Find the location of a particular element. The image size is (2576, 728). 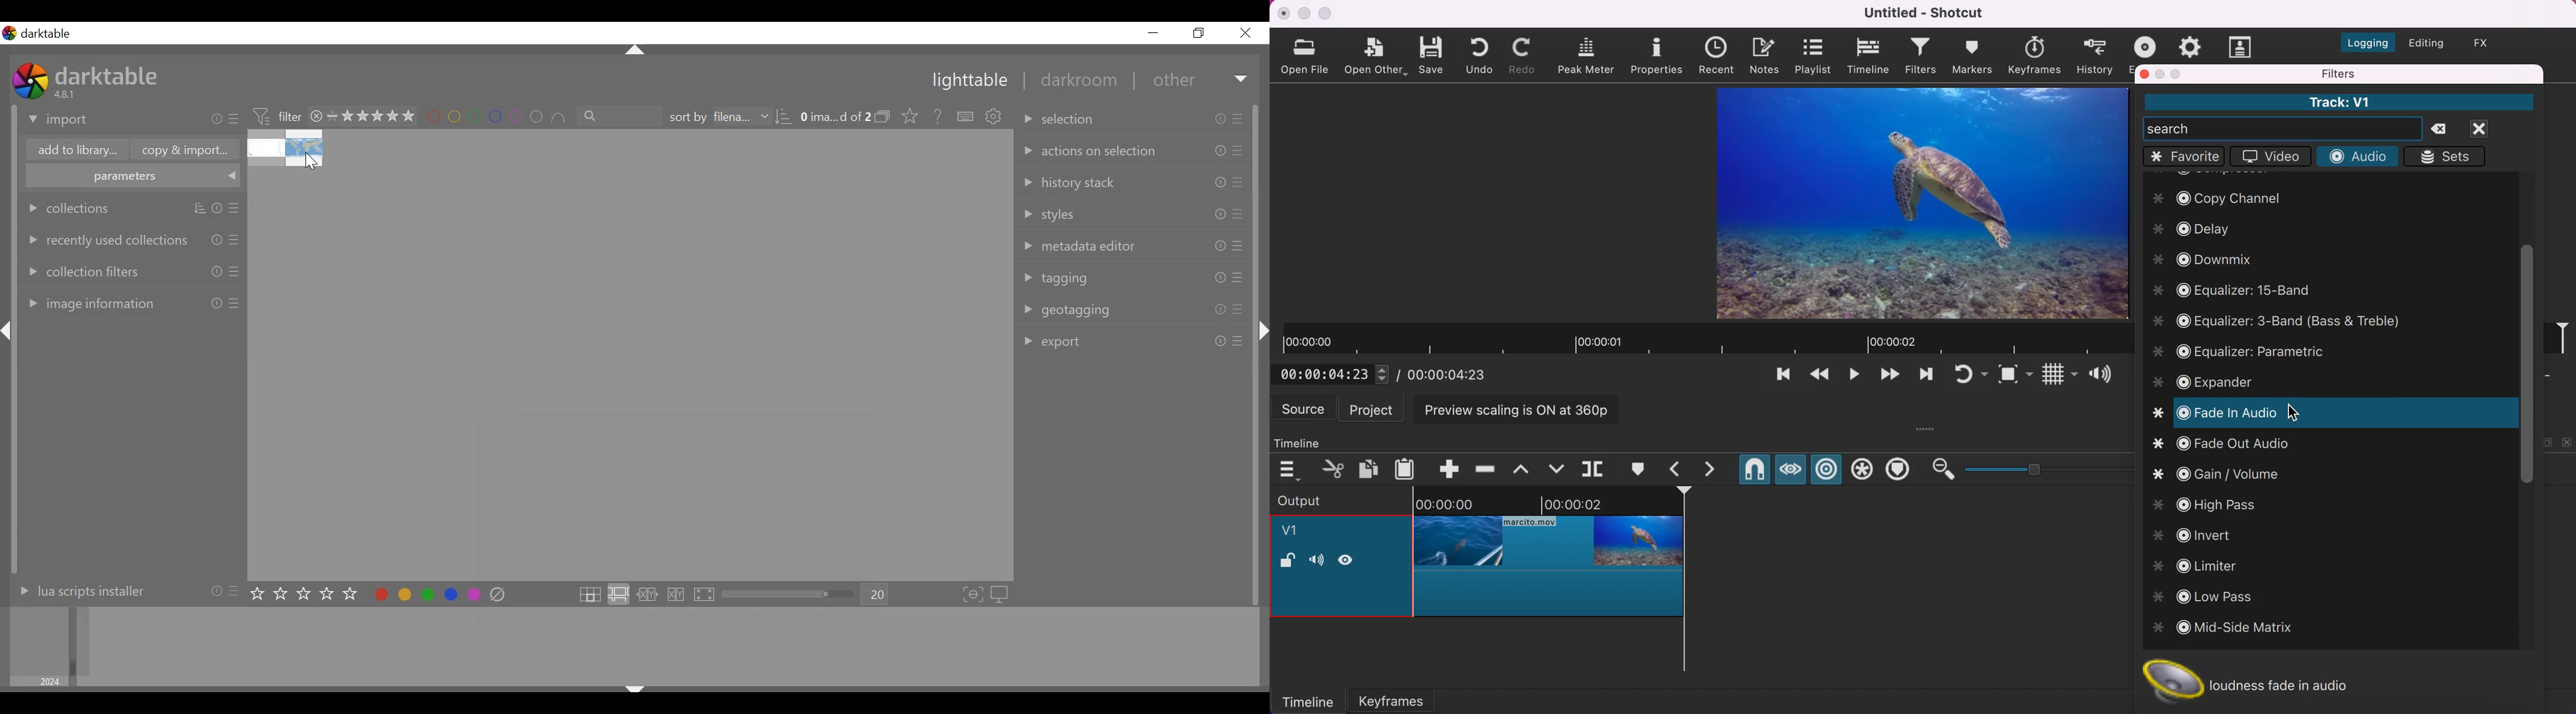

image annotations is located at coordinates (105, 304).